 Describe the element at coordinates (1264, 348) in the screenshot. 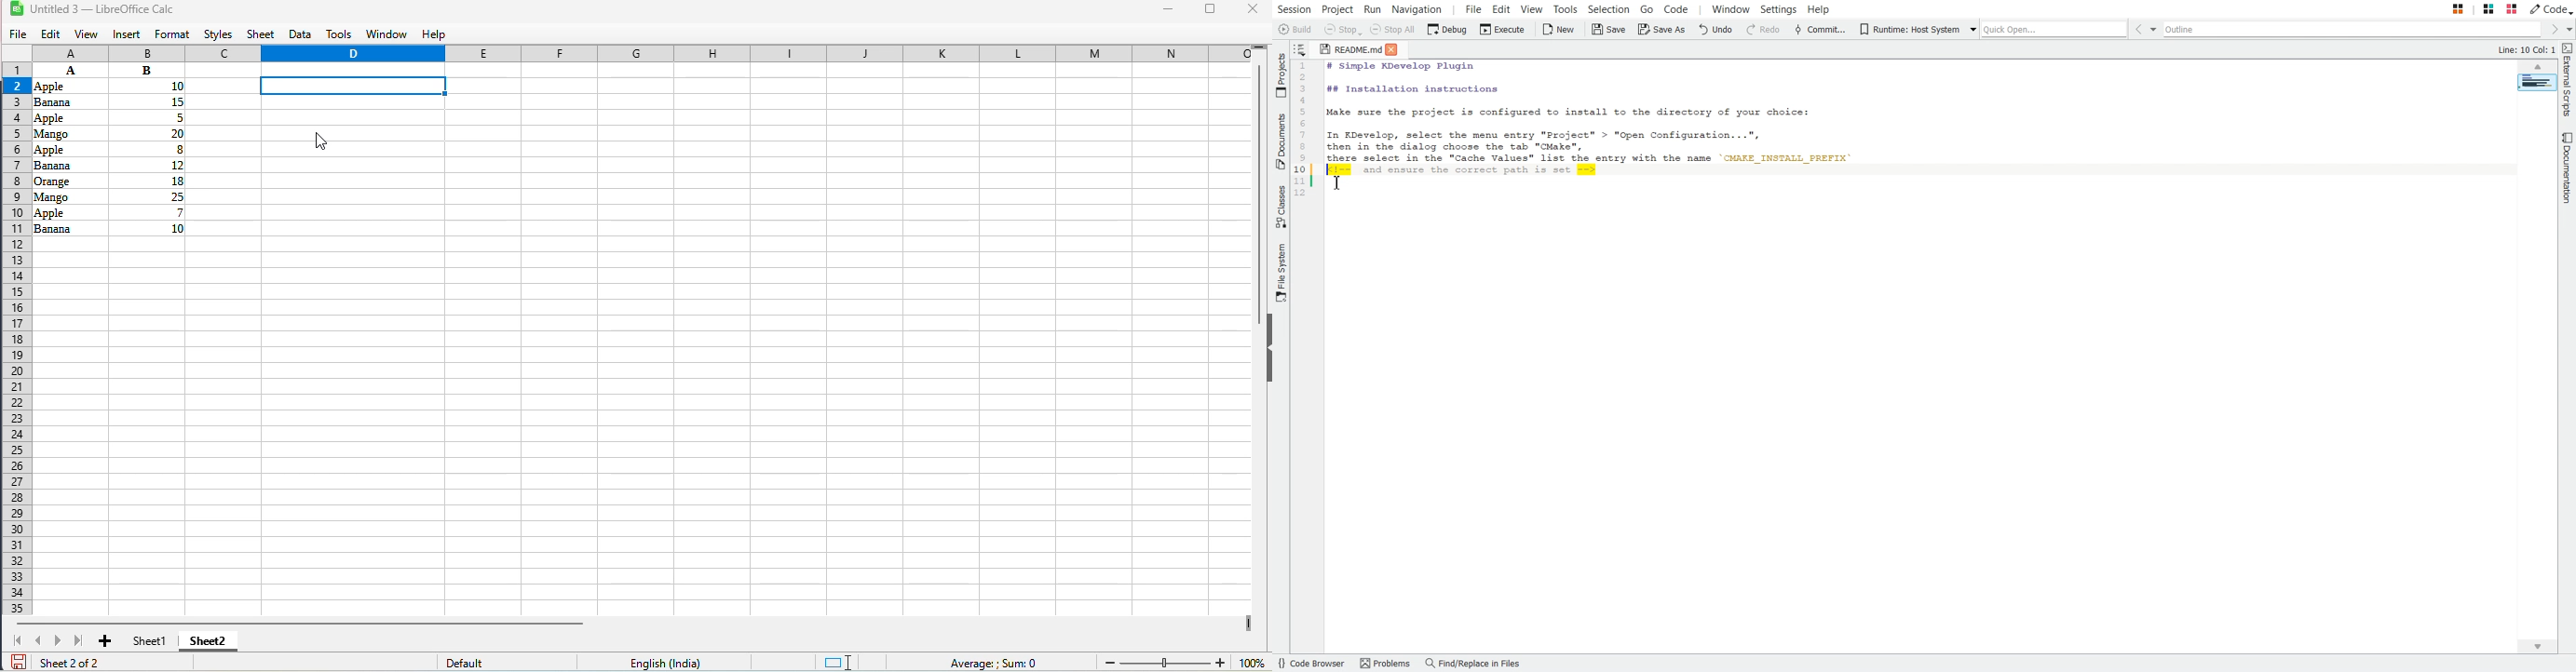

I see `show` at that location.